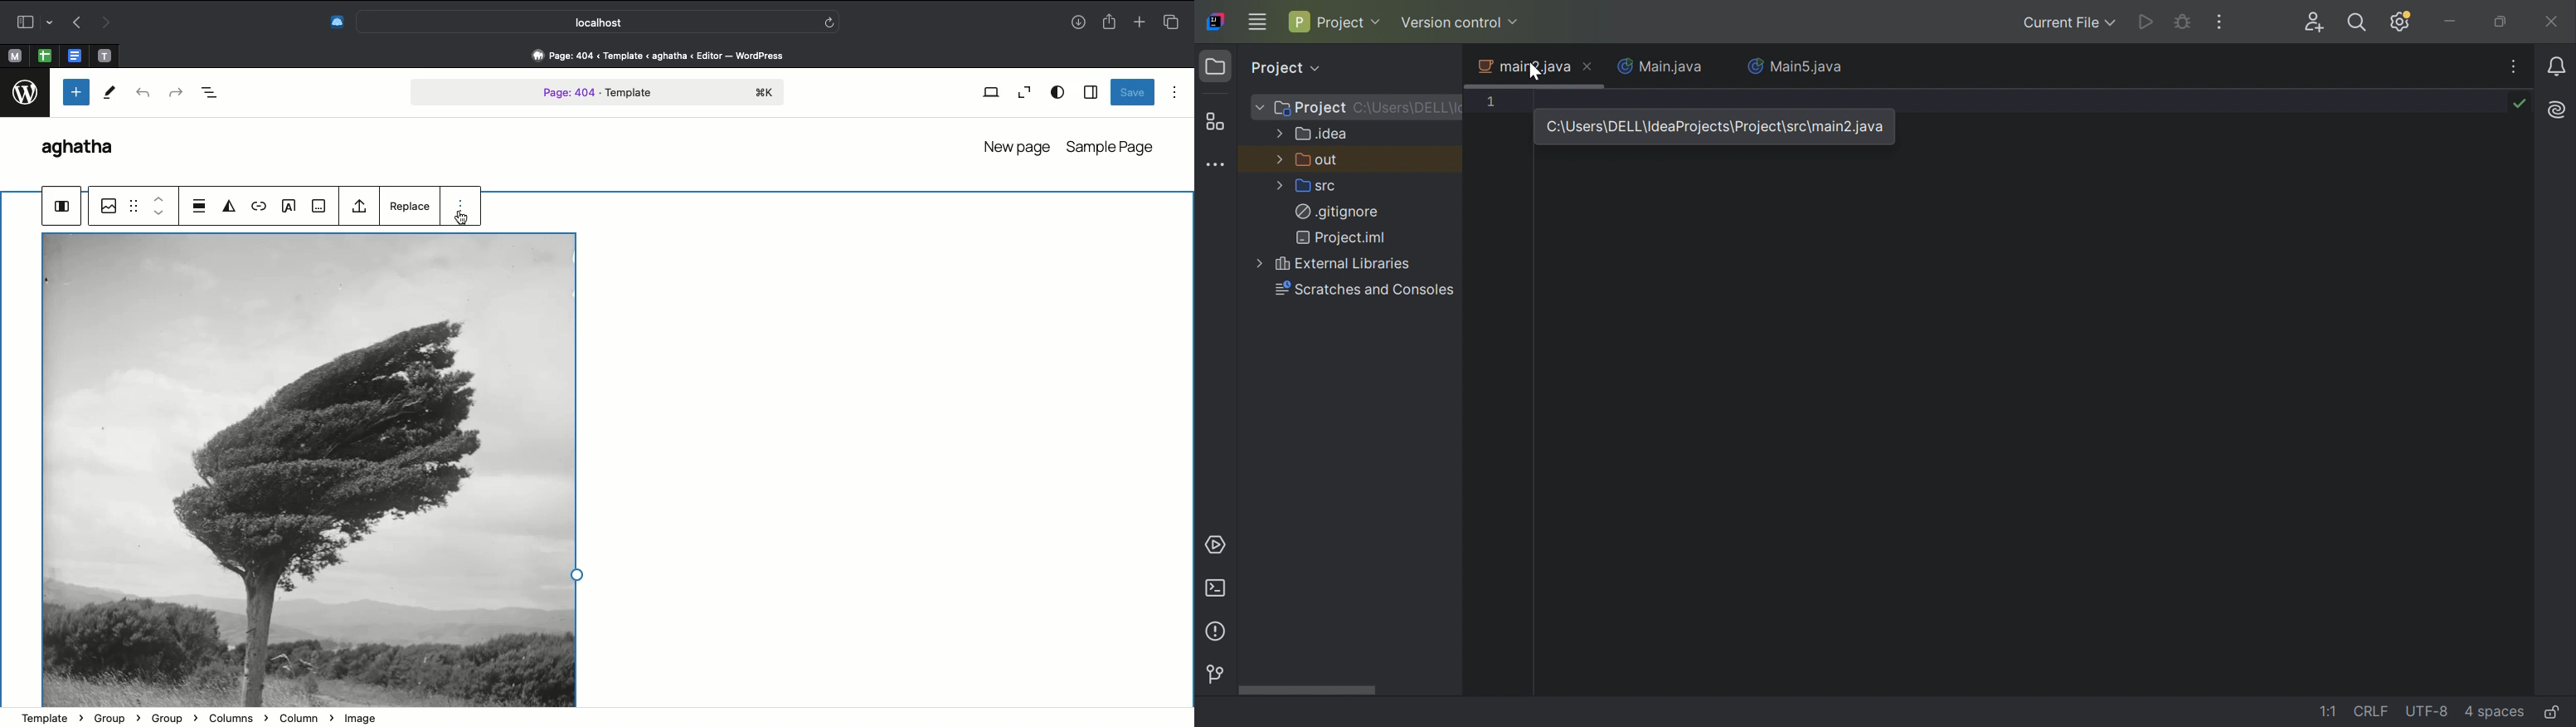  What do you see at coordinates (1346, 265) in the screenshot?
I see `External Libraries` at bounding box center [1346, 265].